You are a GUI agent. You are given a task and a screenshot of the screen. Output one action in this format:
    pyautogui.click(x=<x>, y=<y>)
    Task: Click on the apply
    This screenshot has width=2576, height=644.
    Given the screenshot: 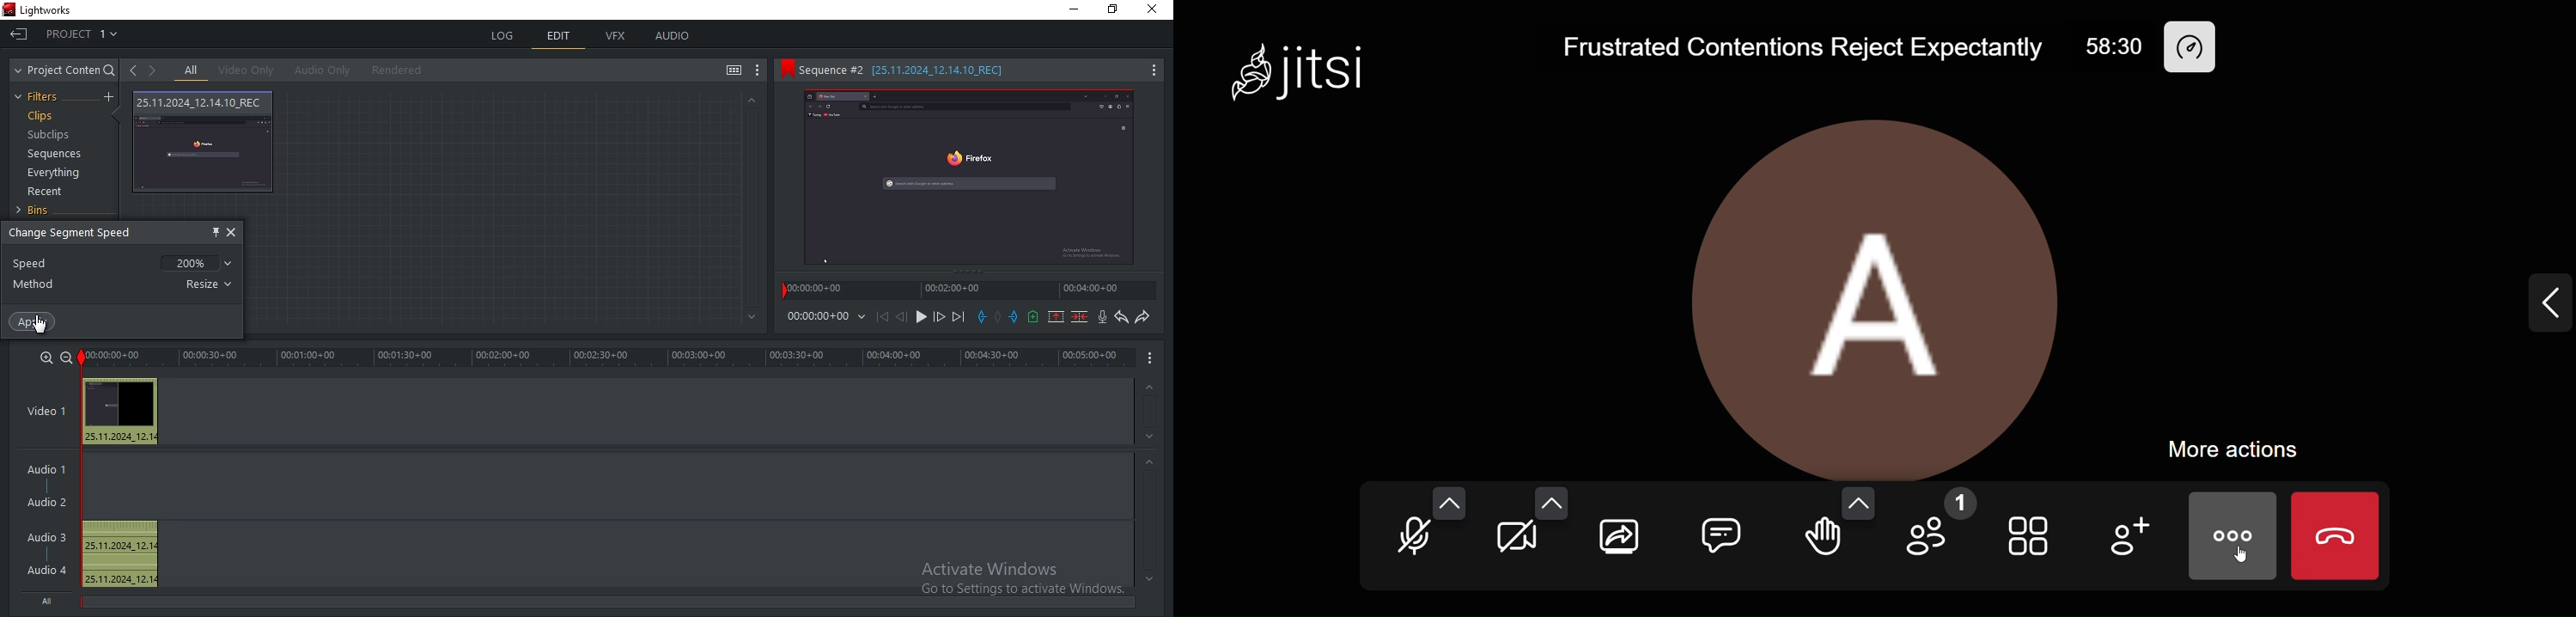 What is the action you would take?
    pyautogui.click(x=34, y=321)
    